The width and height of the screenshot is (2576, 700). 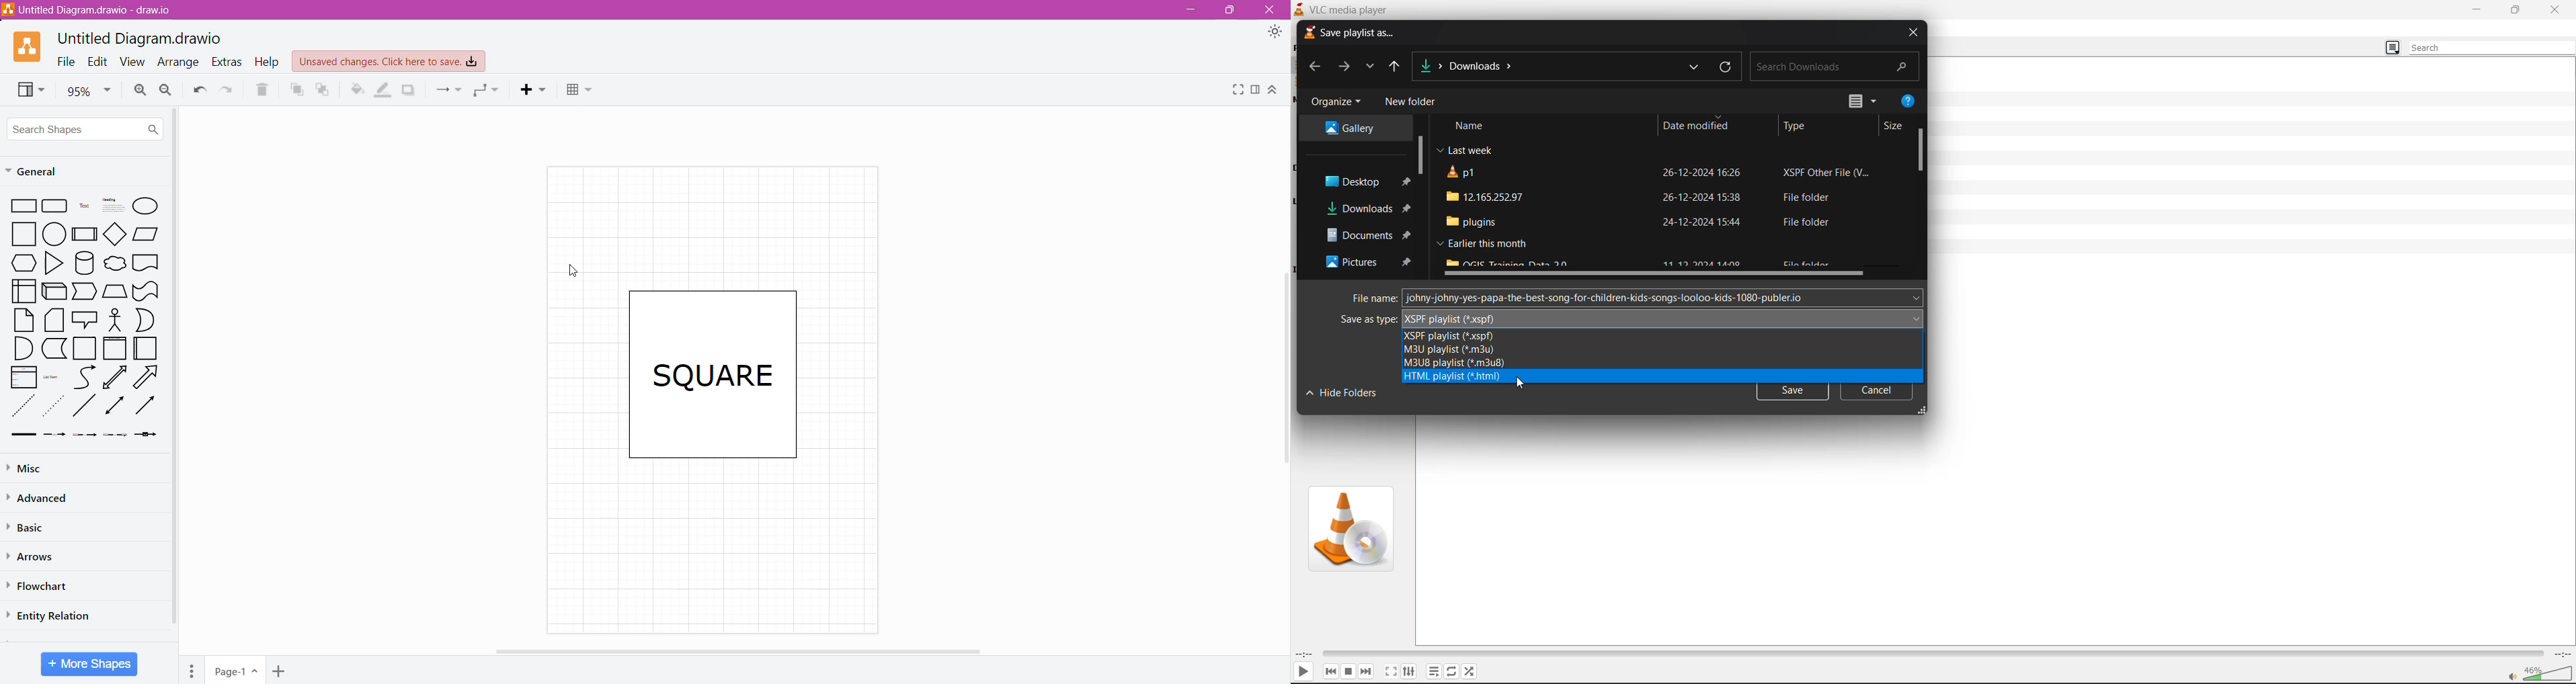 What do you see at coordinates (85, 318) in the screenshot?
I see `Speech Bubble` at bounding box center [85, 318].